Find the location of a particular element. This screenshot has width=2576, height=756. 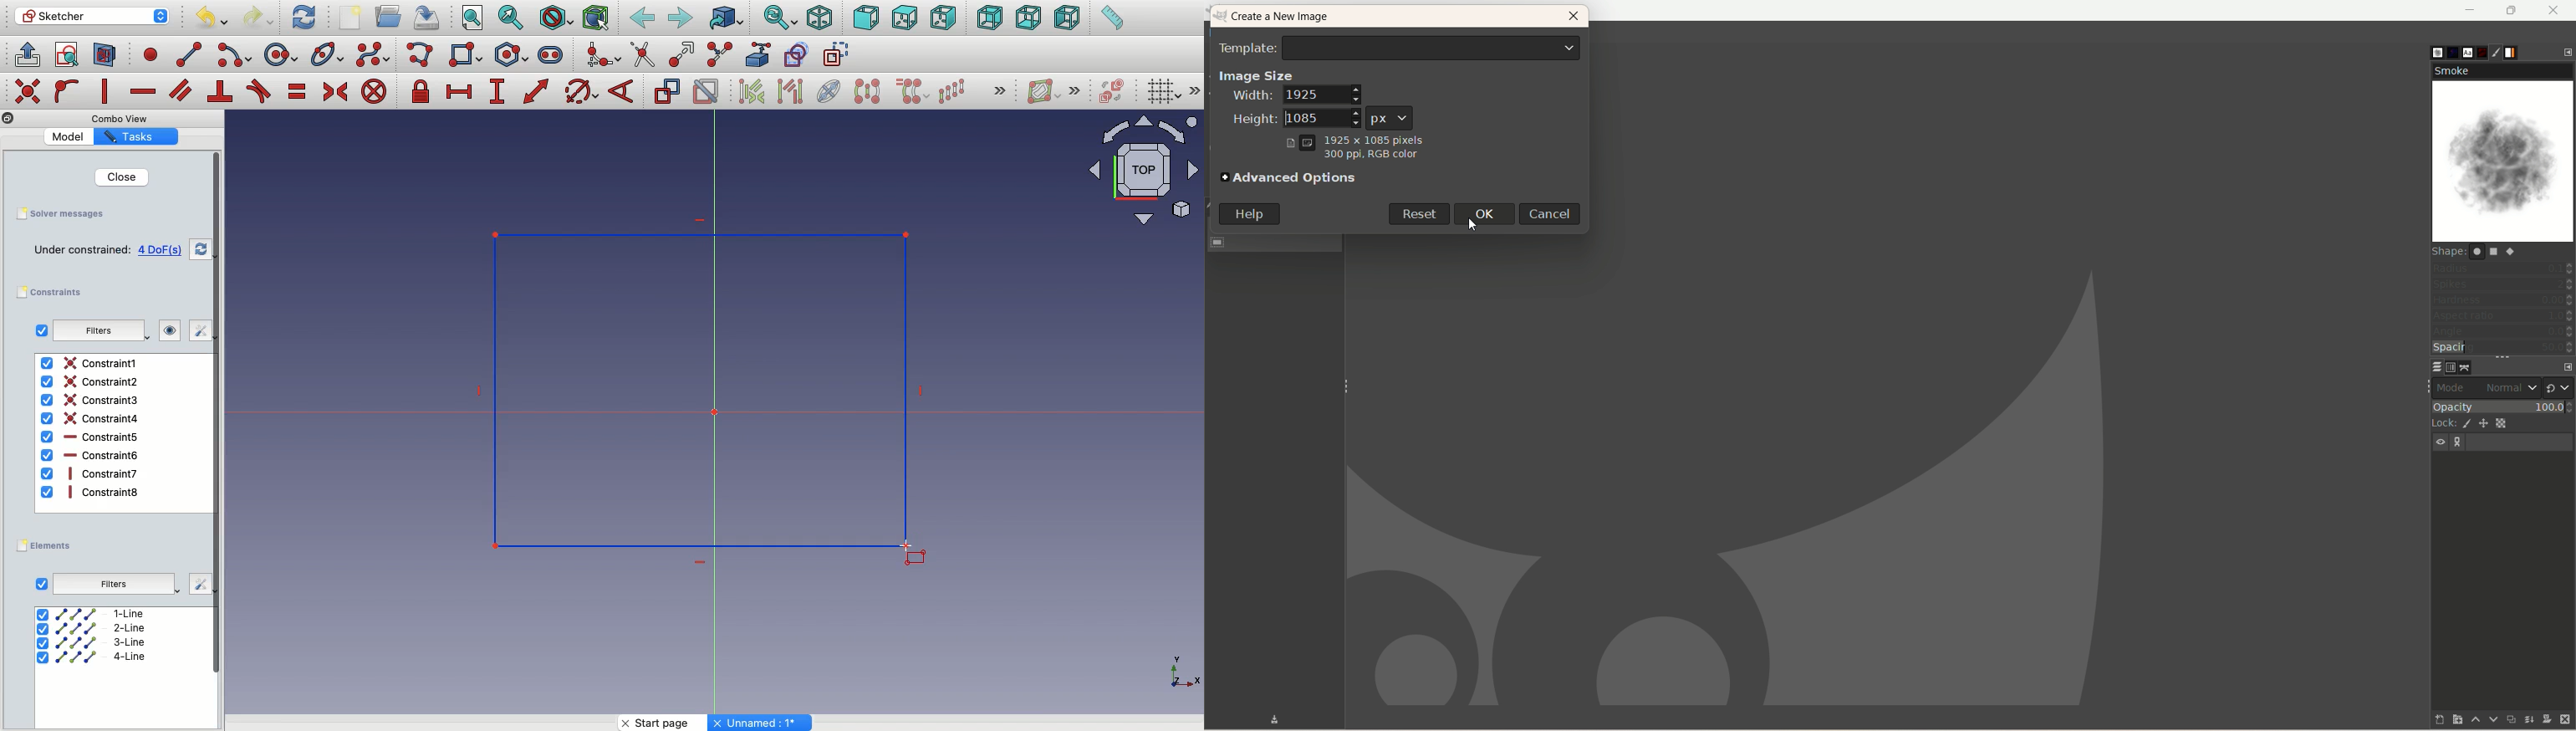

Tasks is located at coordinates (133, 137).